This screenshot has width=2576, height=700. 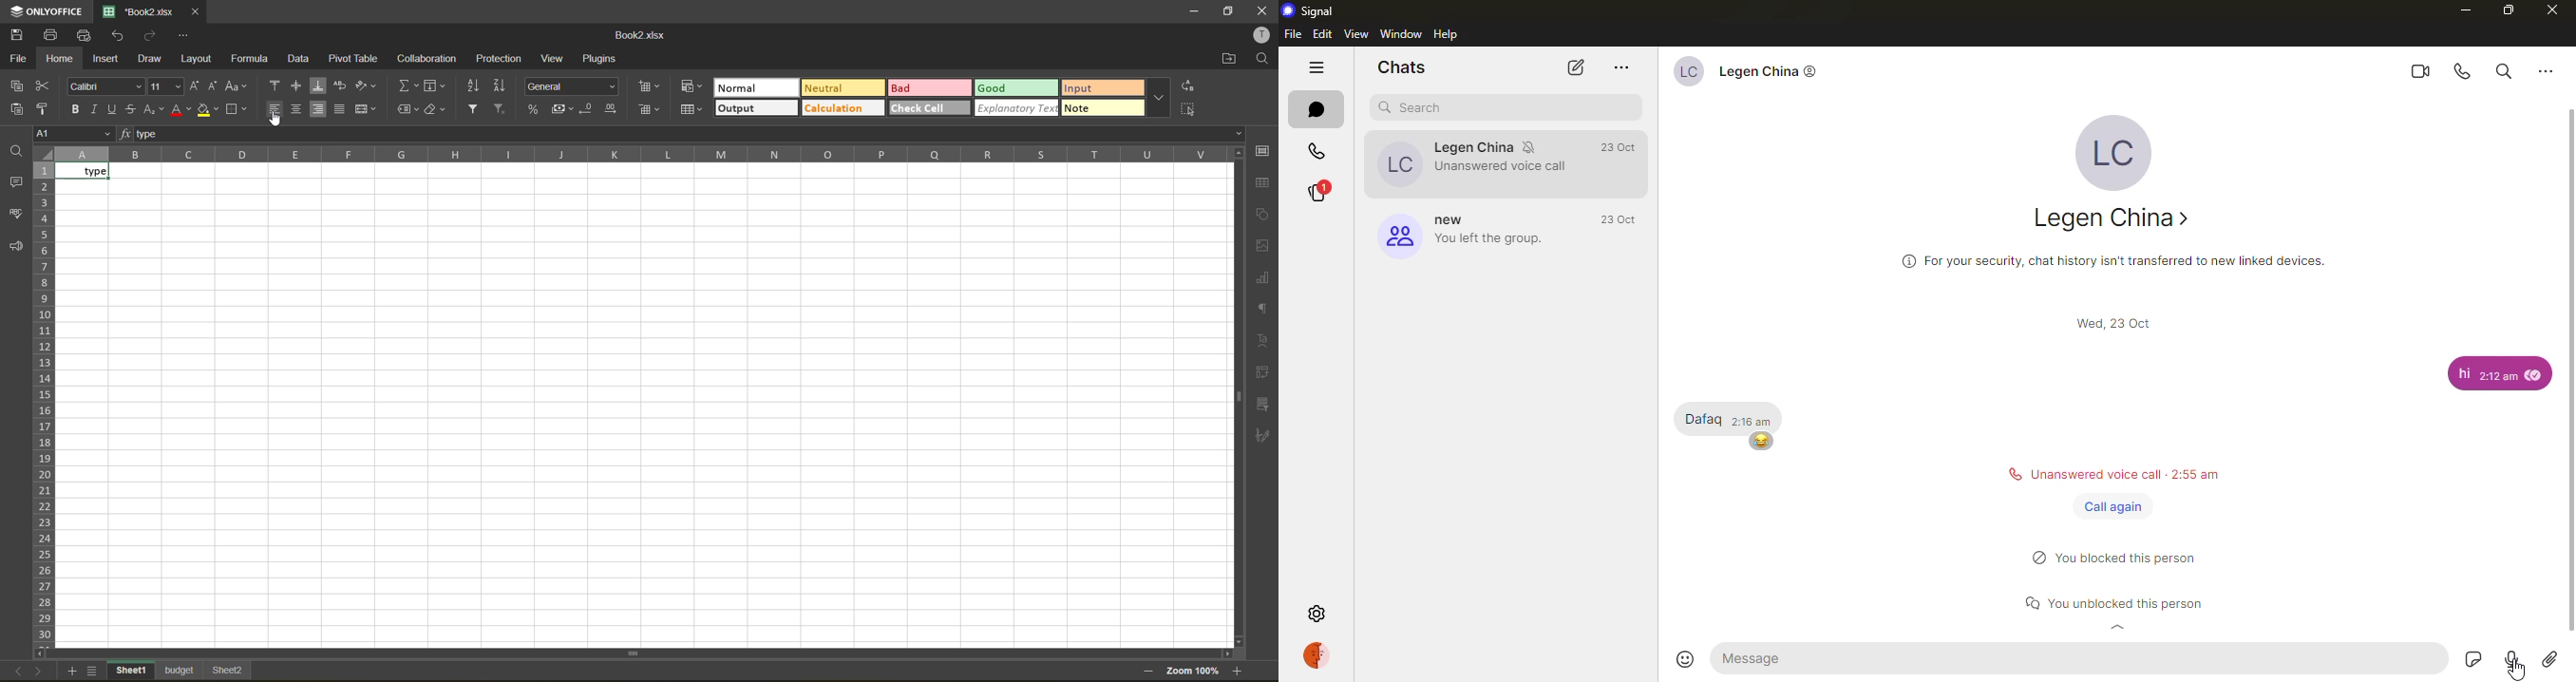 I want to click on percent, so click(x=535, y=109).